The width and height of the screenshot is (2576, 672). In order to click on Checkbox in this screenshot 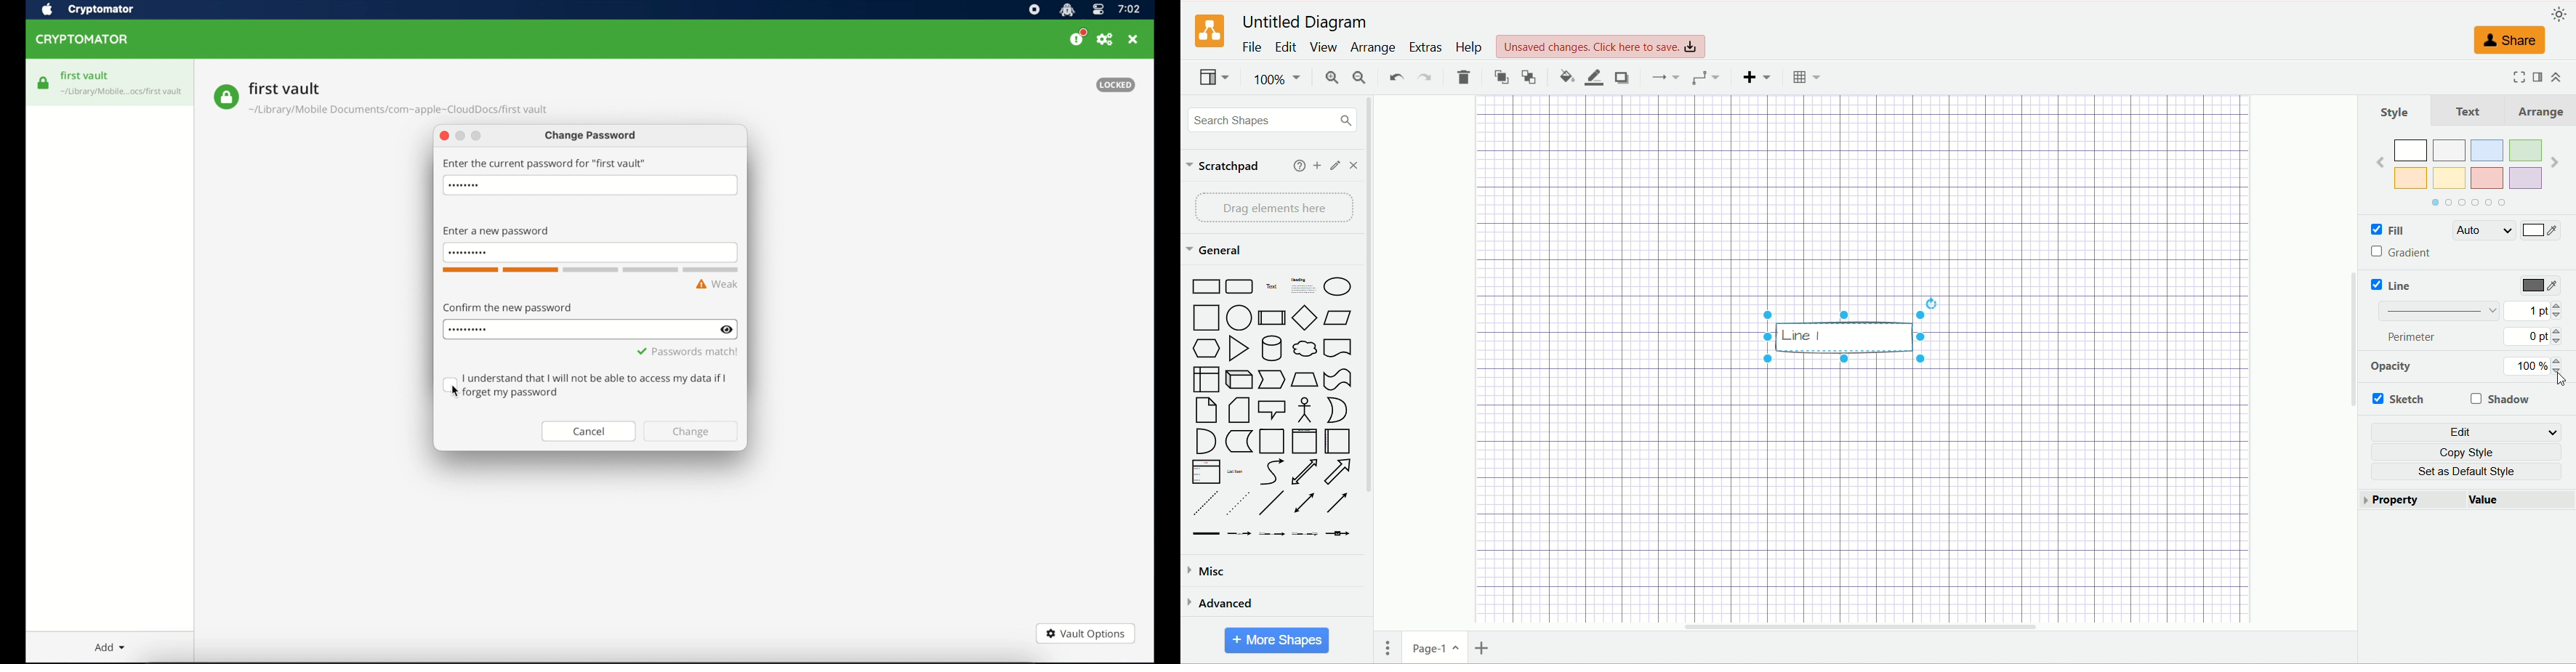, I will do `click(2374, 284)`.